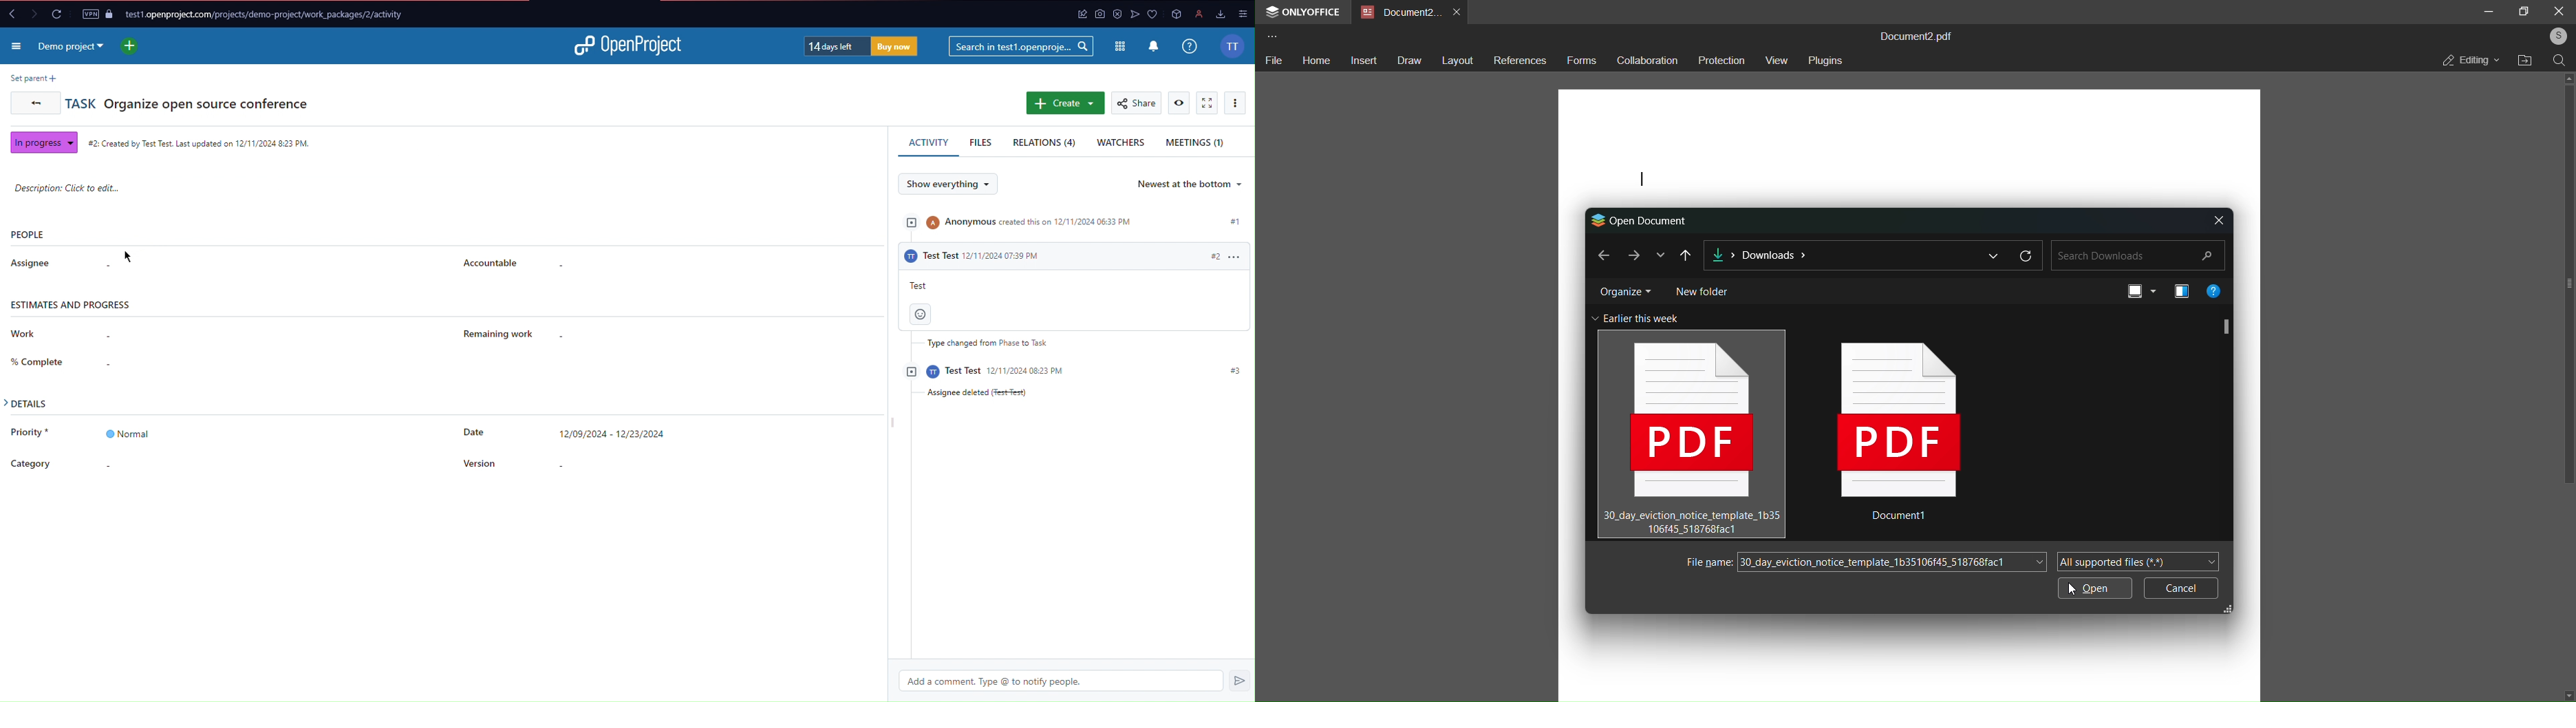 Image resolution: width=2576 pixels, height=728 pixels. Describe the element at coordinates (1305, 13) in the screenshot. I see `onlyoffice` at that location.